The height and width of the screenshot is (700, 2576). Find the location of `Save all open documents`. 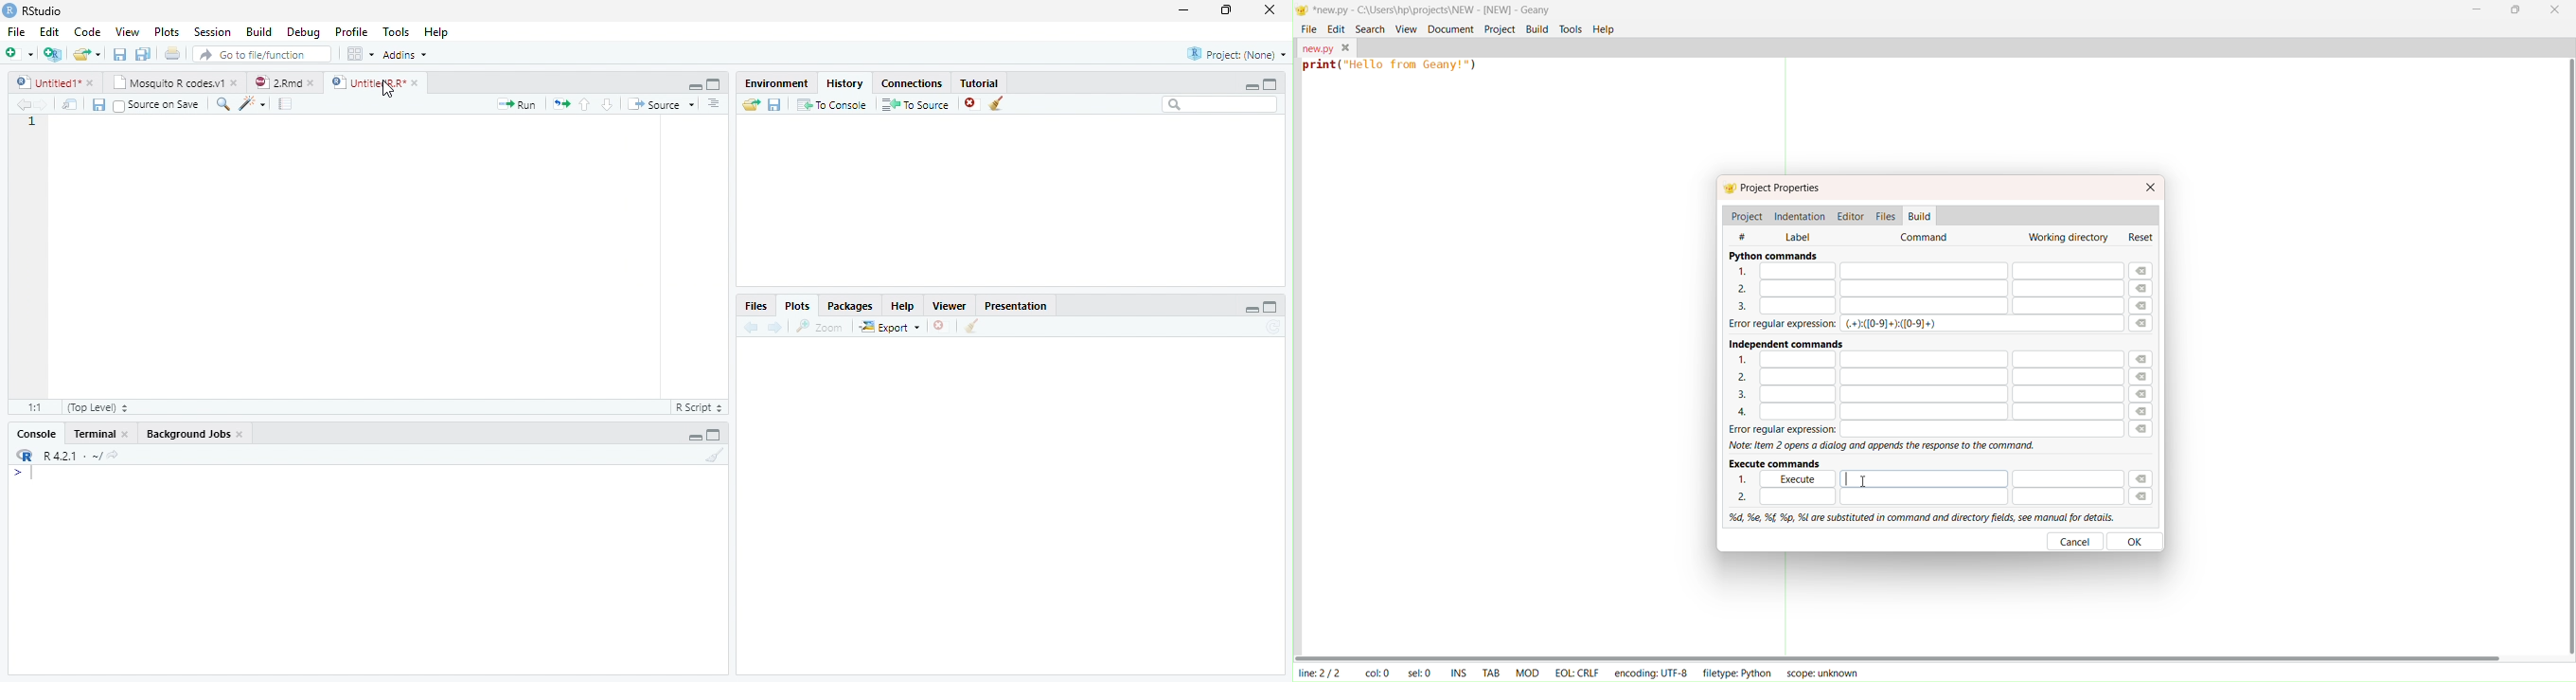

Save all open documents is located at coordinates (143, 53).